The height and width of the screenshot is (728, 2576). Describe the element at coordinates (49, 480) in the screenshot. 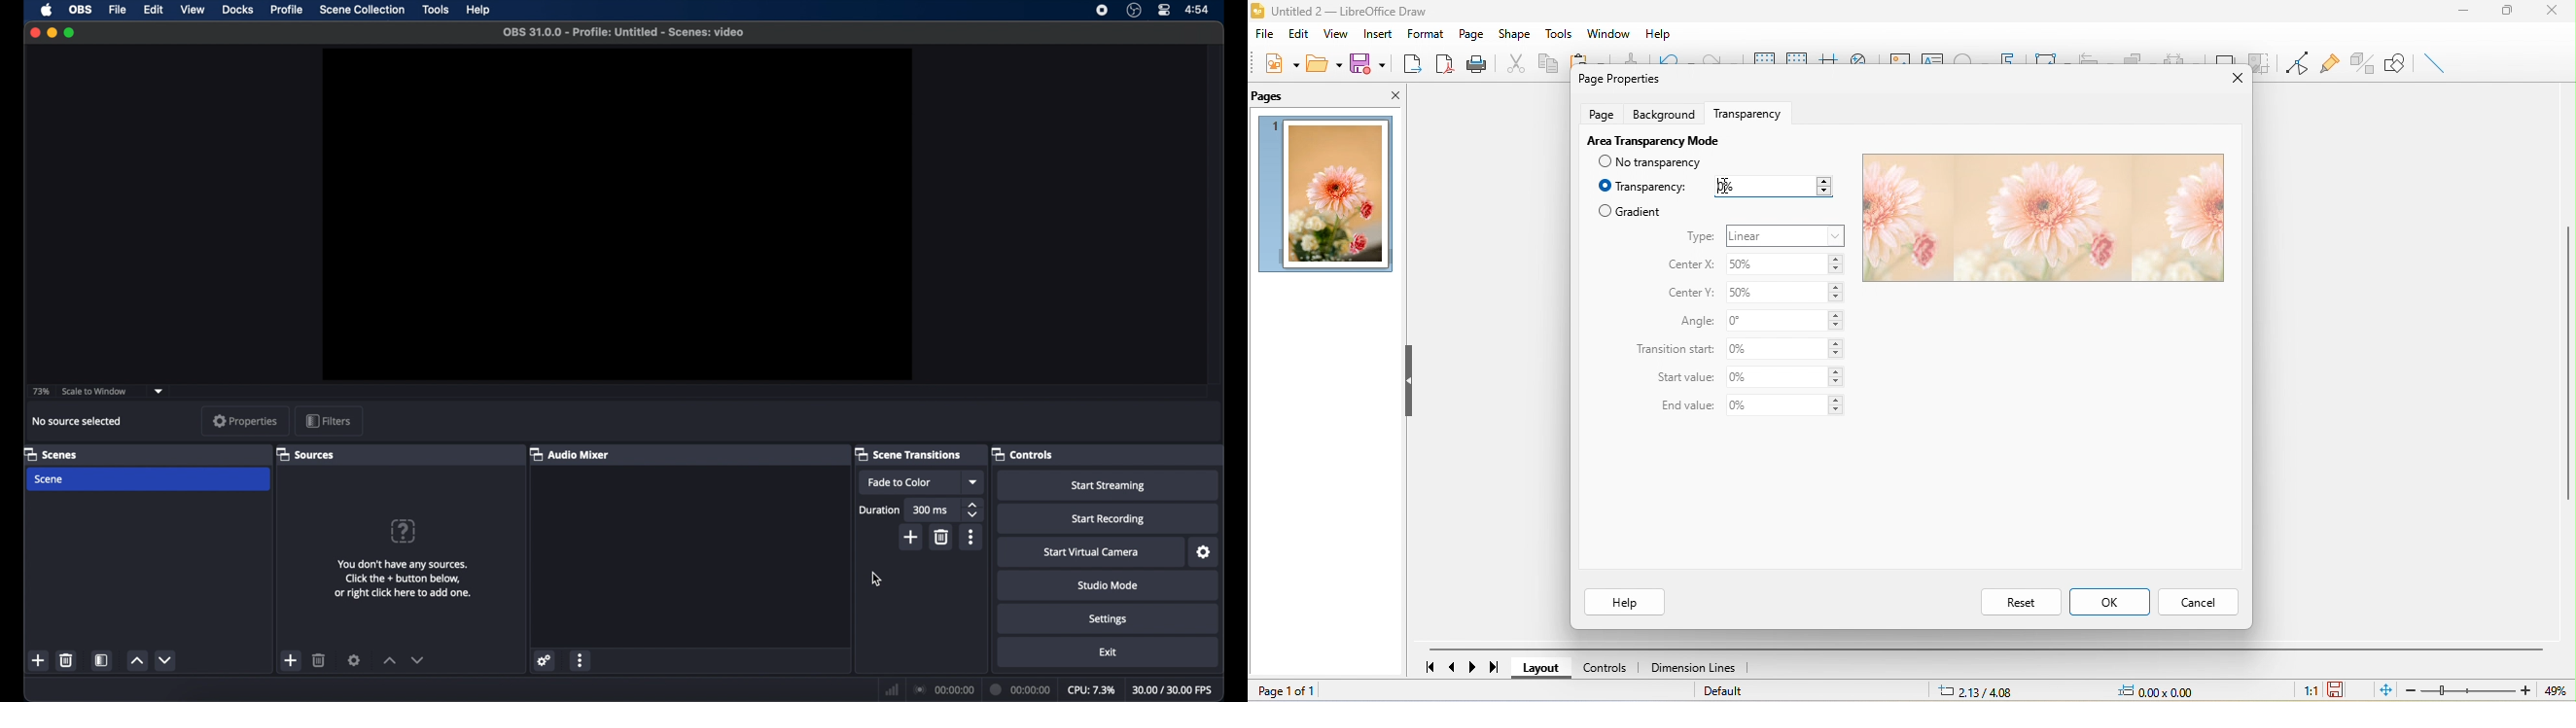

I see `scene` at that location.